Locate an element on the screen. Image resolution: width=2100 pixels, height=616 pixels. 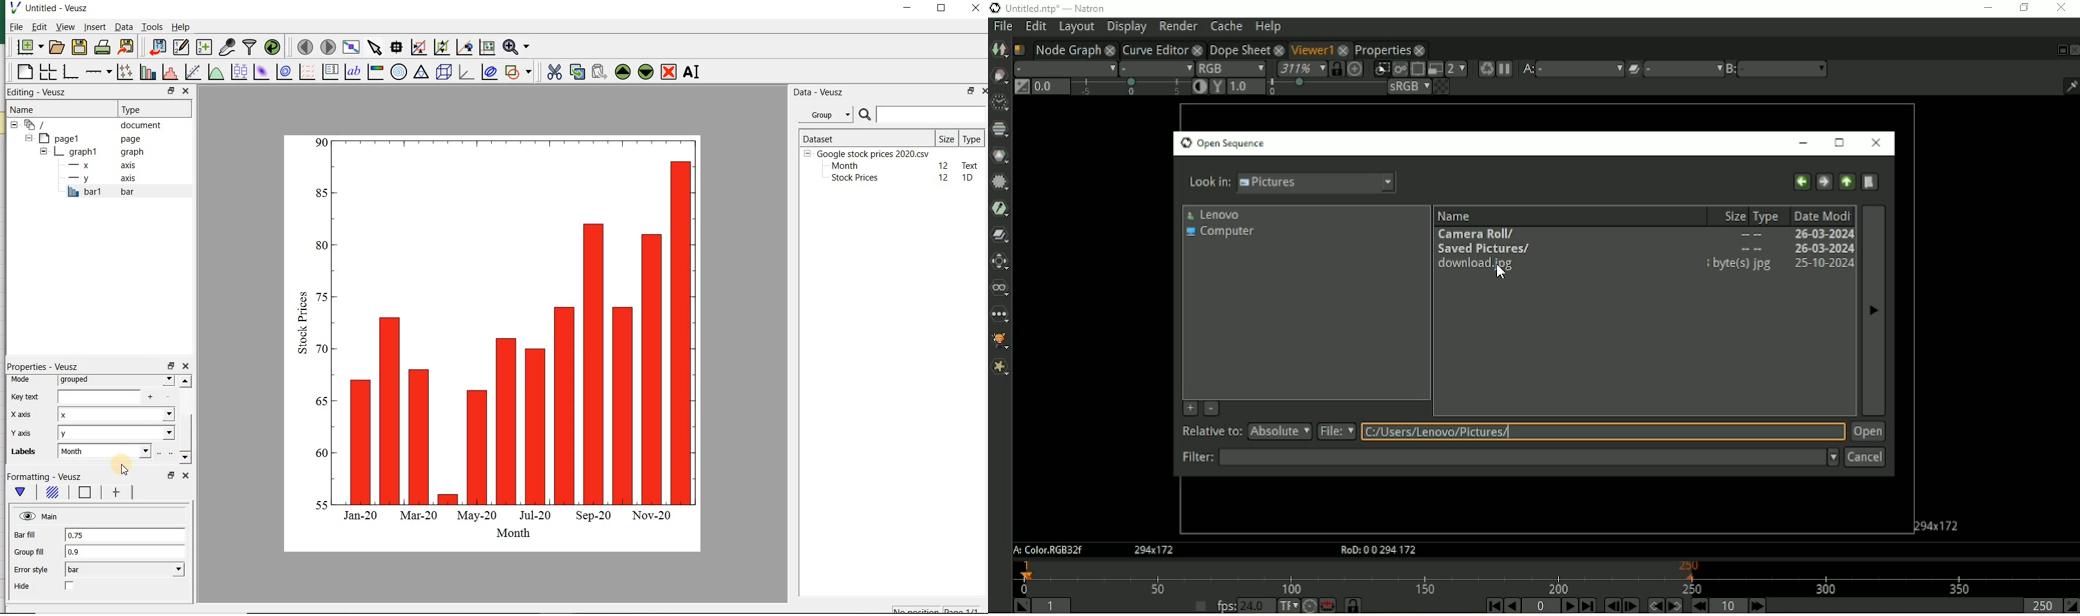
plot box plots is located at coordinates (237, 73).